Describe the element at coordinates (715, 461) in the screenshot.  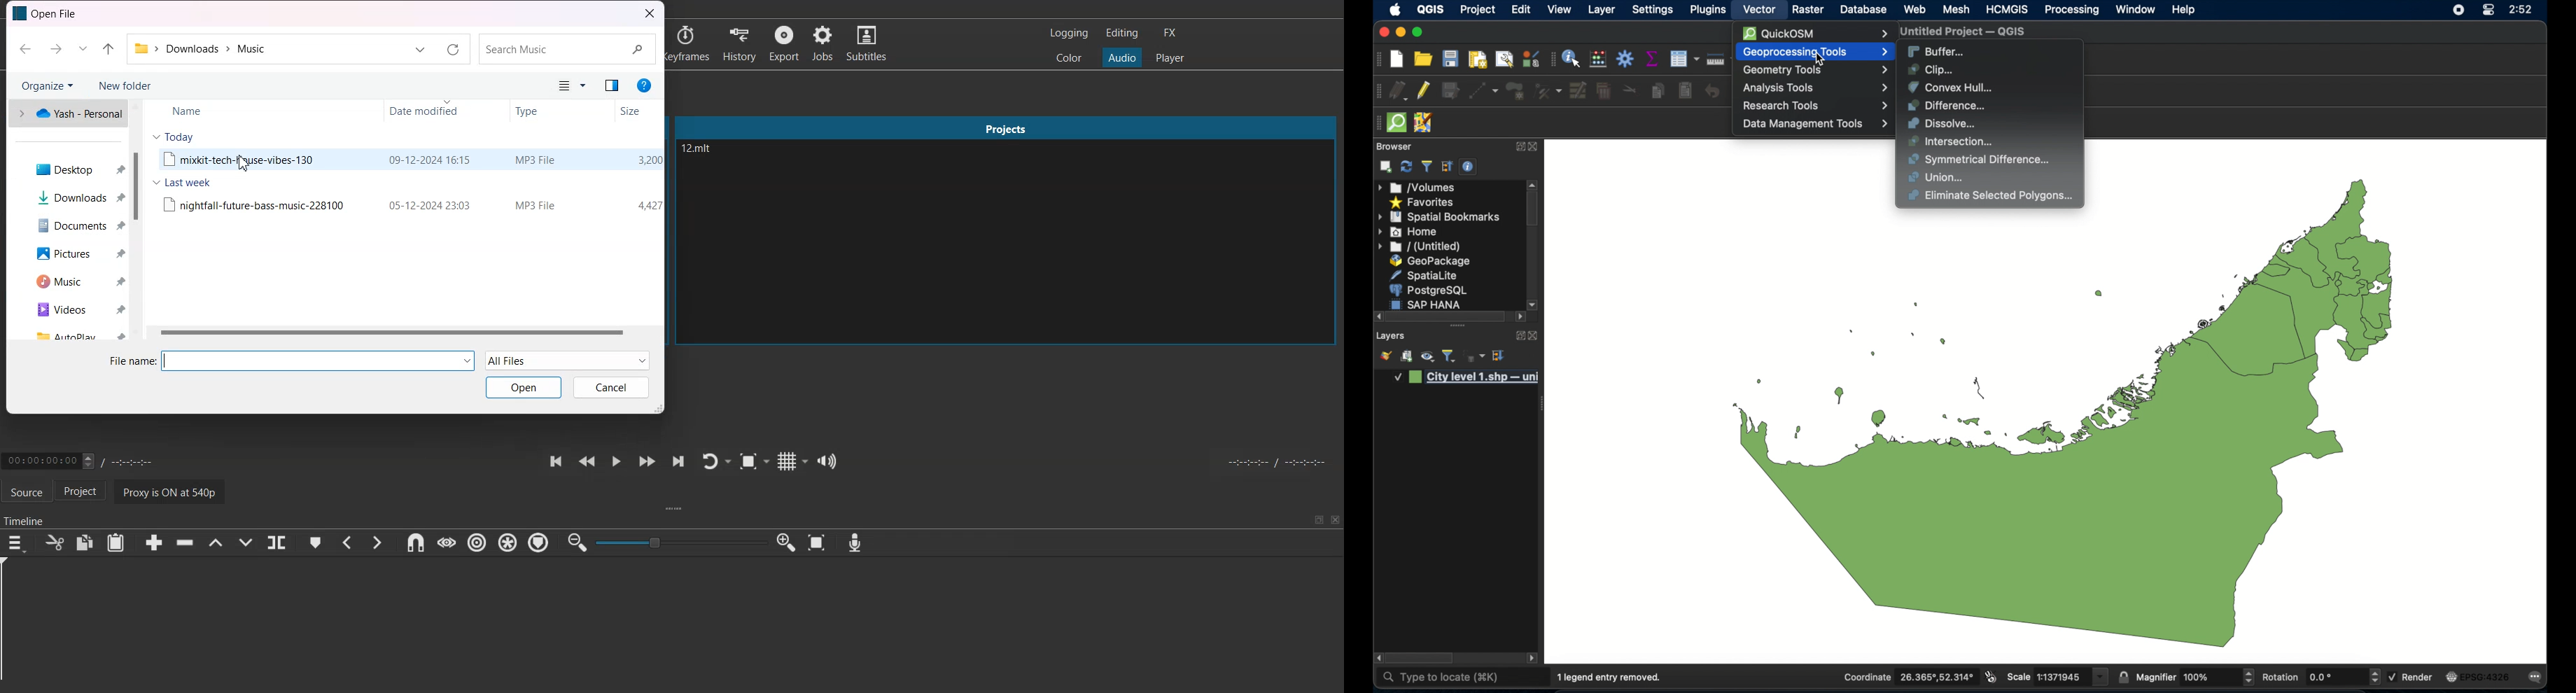
I see `Toggle player looping` at that location.